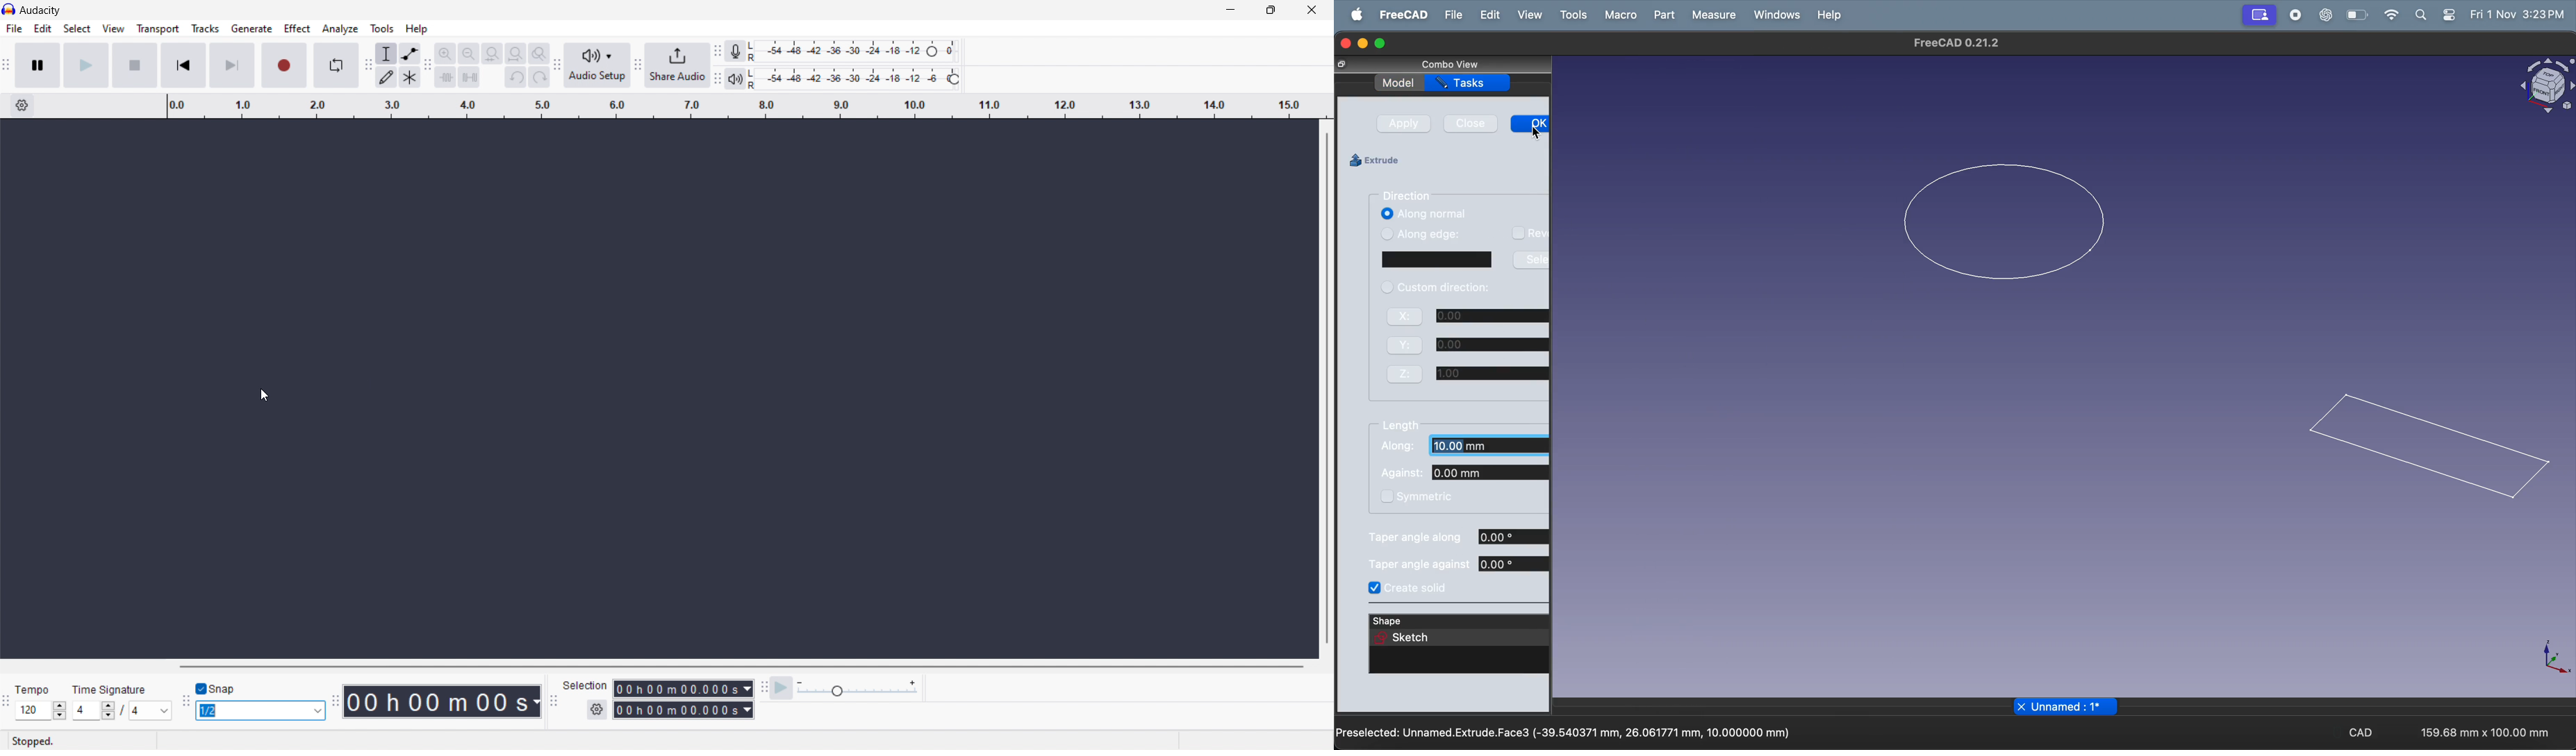 The width and height of the screenshot is (2576, 756). I want to click on toggle snap, so click(219, 689).